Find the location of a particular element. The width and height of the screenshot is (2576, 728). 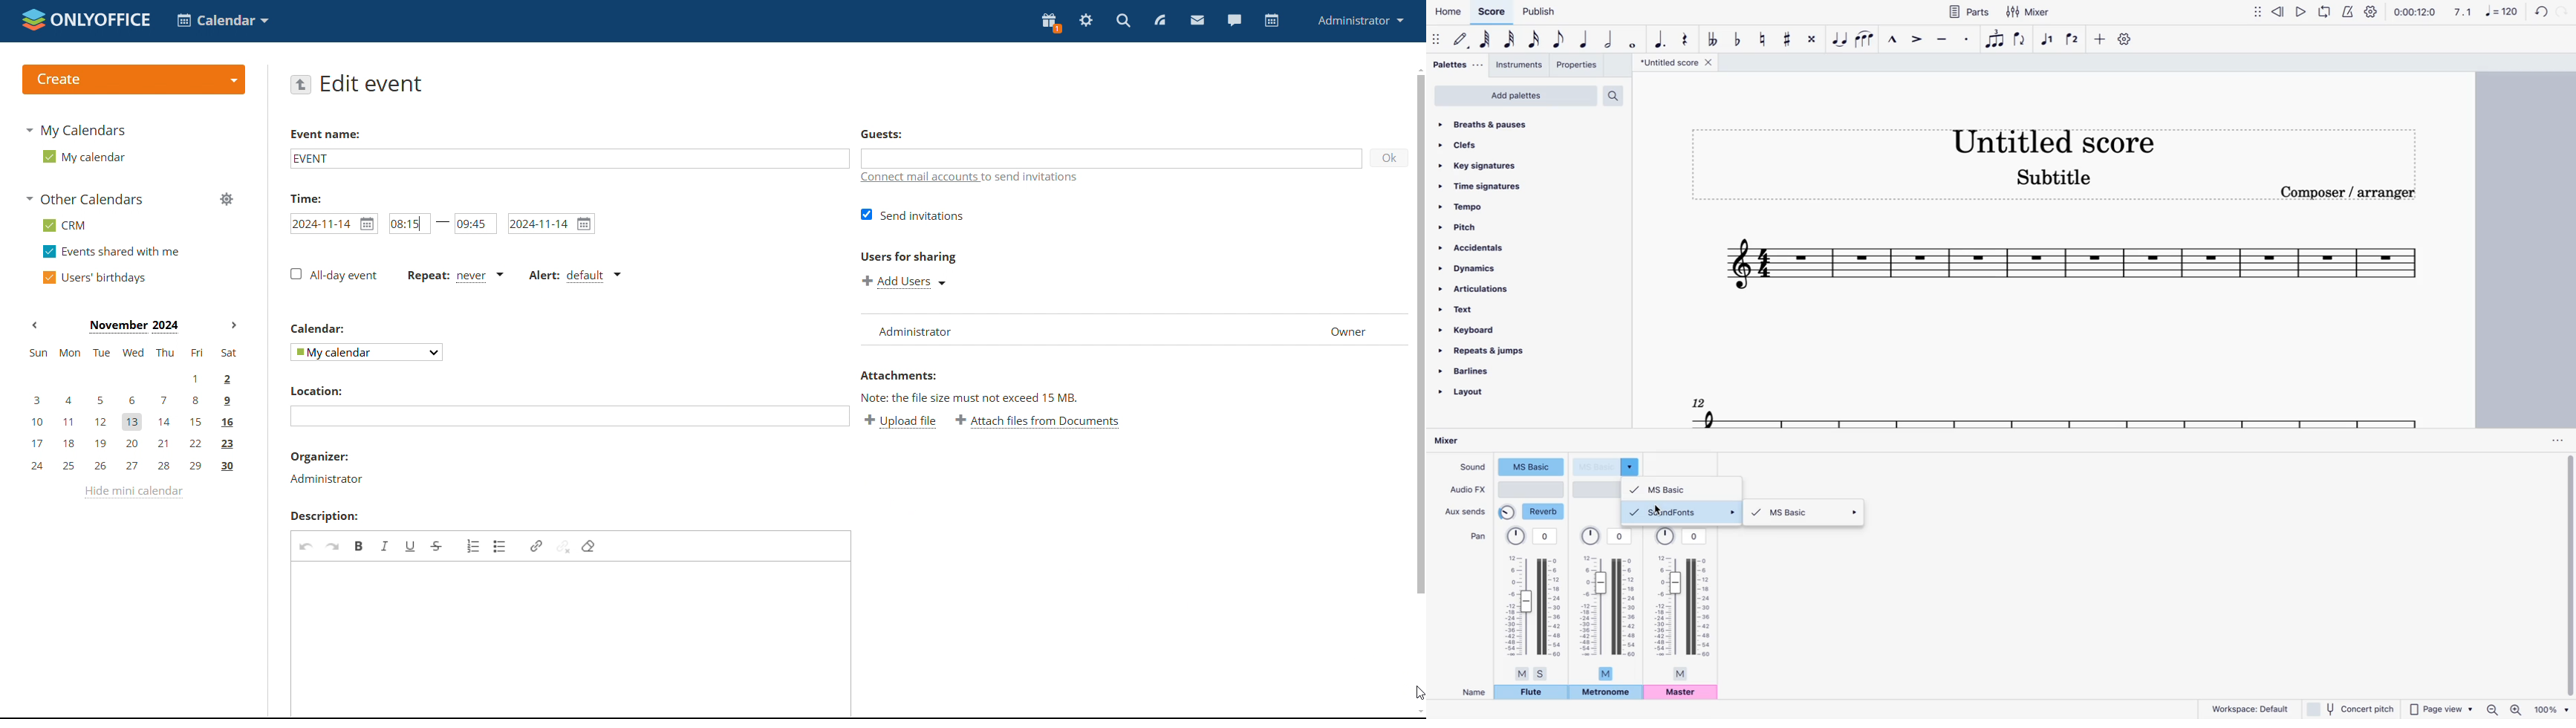

manage is located at coordinates (226, 200).